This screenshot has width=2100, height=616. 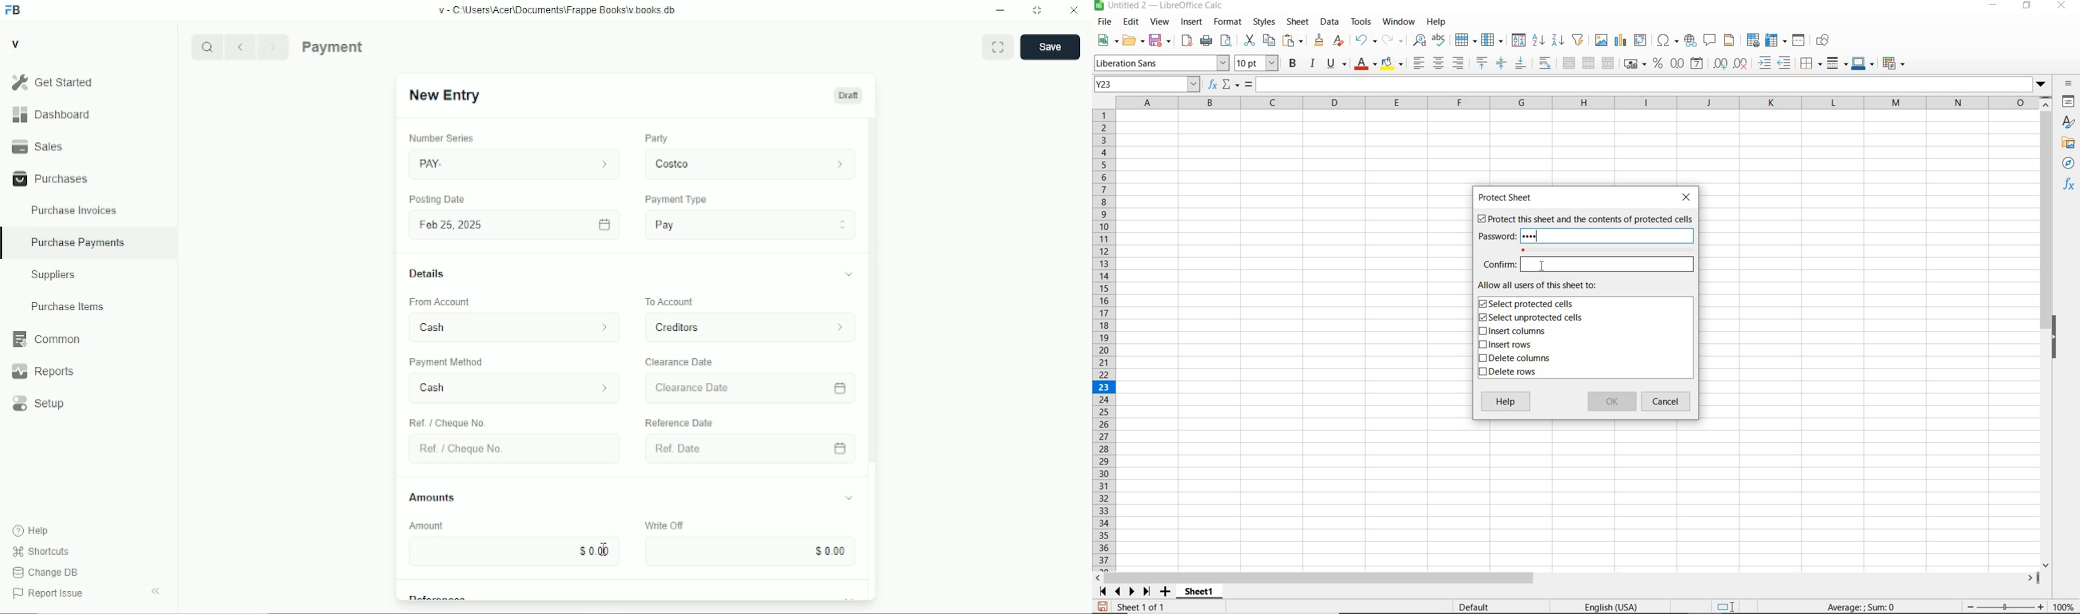 What do you see at coordinates (1147, 85) in the screenshot?
I see `NAME BOX` at bounding box center [1147, 85].